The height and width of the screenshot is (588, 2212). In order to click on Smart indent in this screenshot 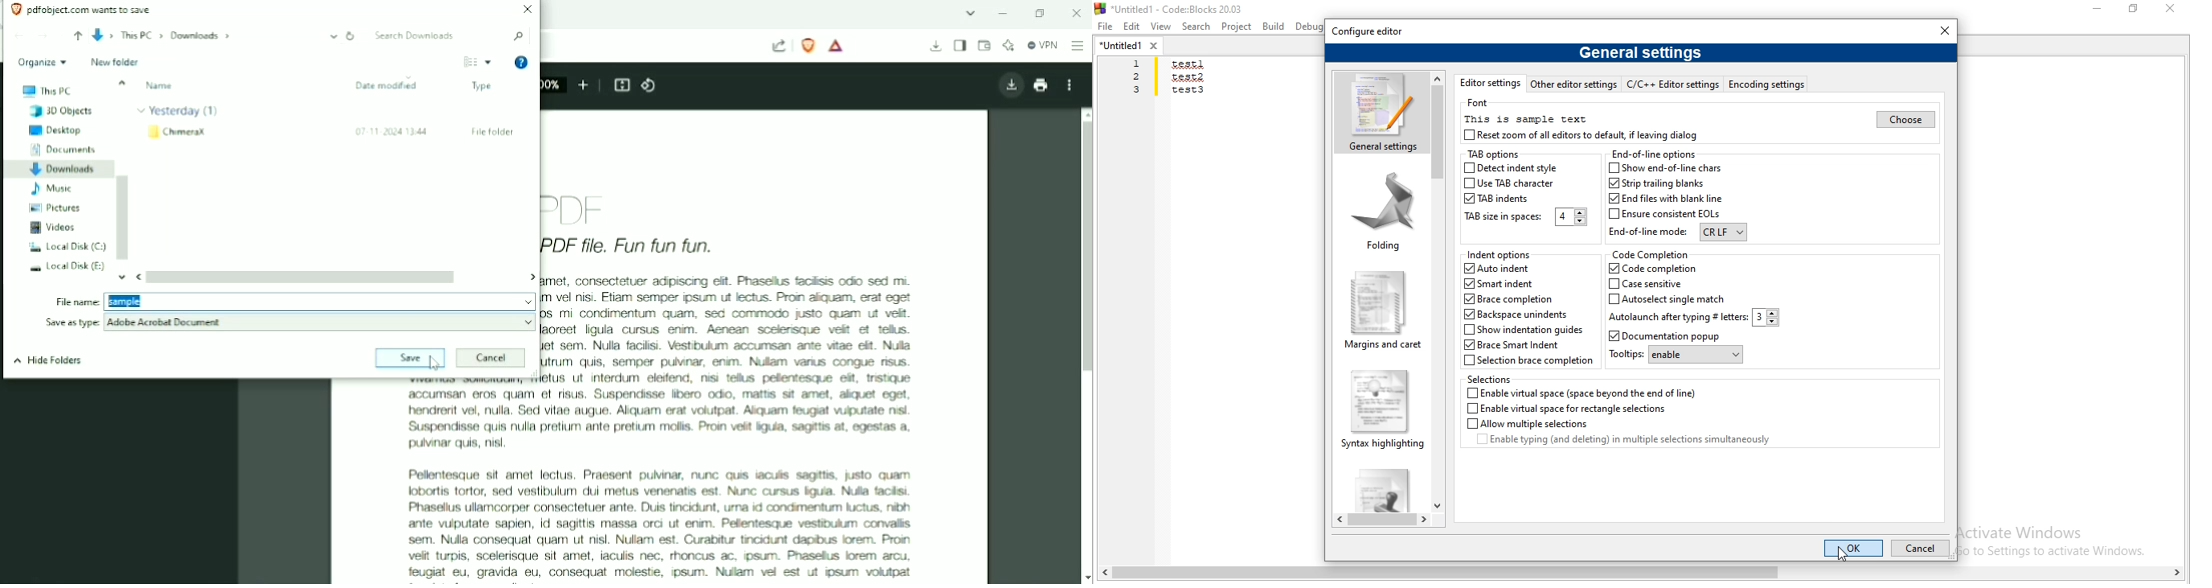, I will do `click(1497, 285)`.